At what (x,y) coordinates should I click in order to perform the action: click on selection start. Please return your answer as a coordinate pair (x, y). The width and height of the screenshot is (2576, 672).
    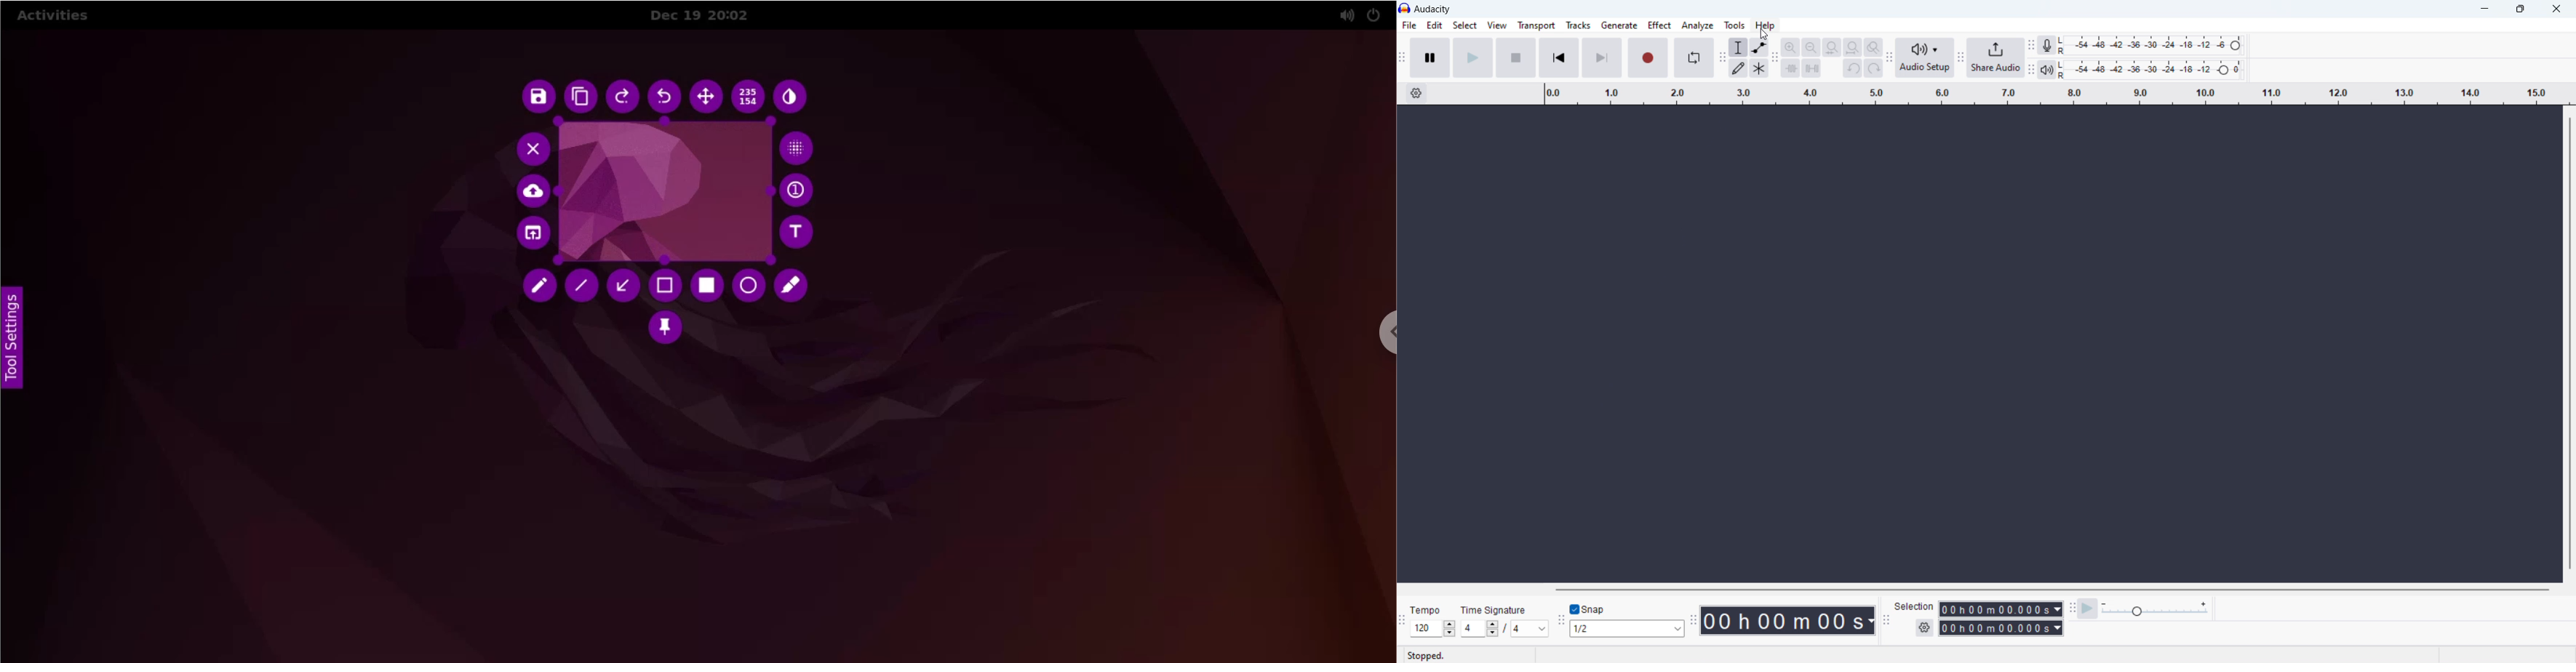
    Looking at the image, I should click on (2000, 609).